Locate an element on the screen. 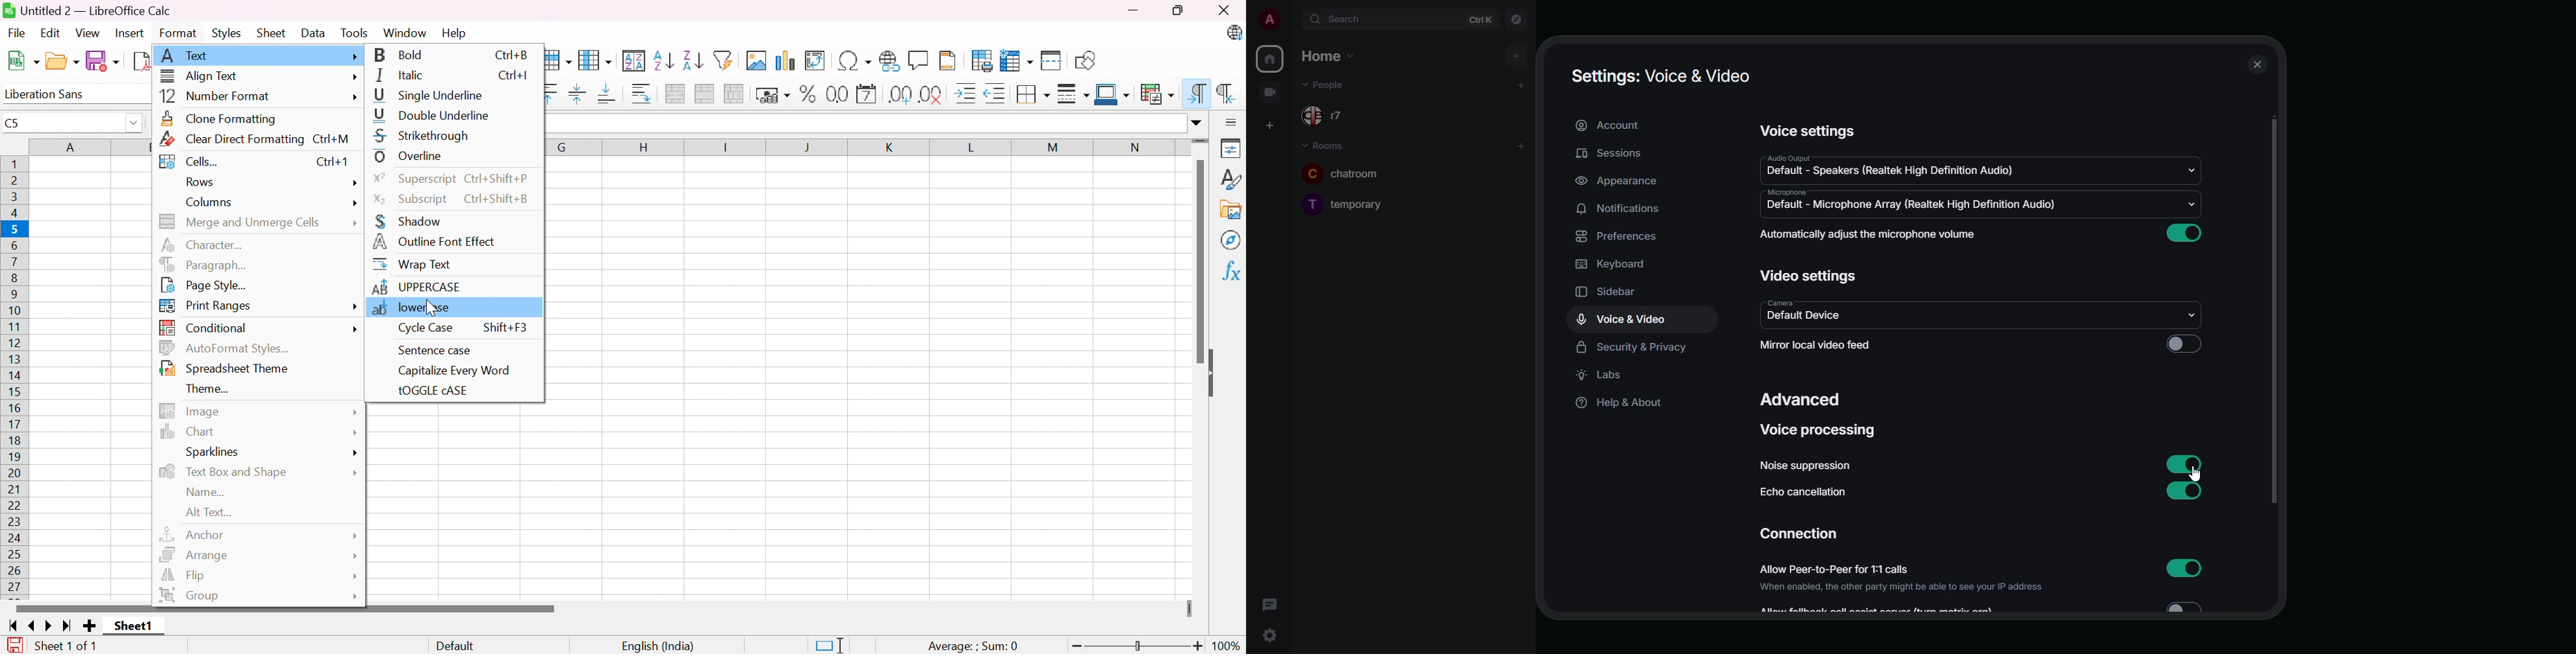 The image size is (2576, 672). close is located at coordinates (2257, 67).